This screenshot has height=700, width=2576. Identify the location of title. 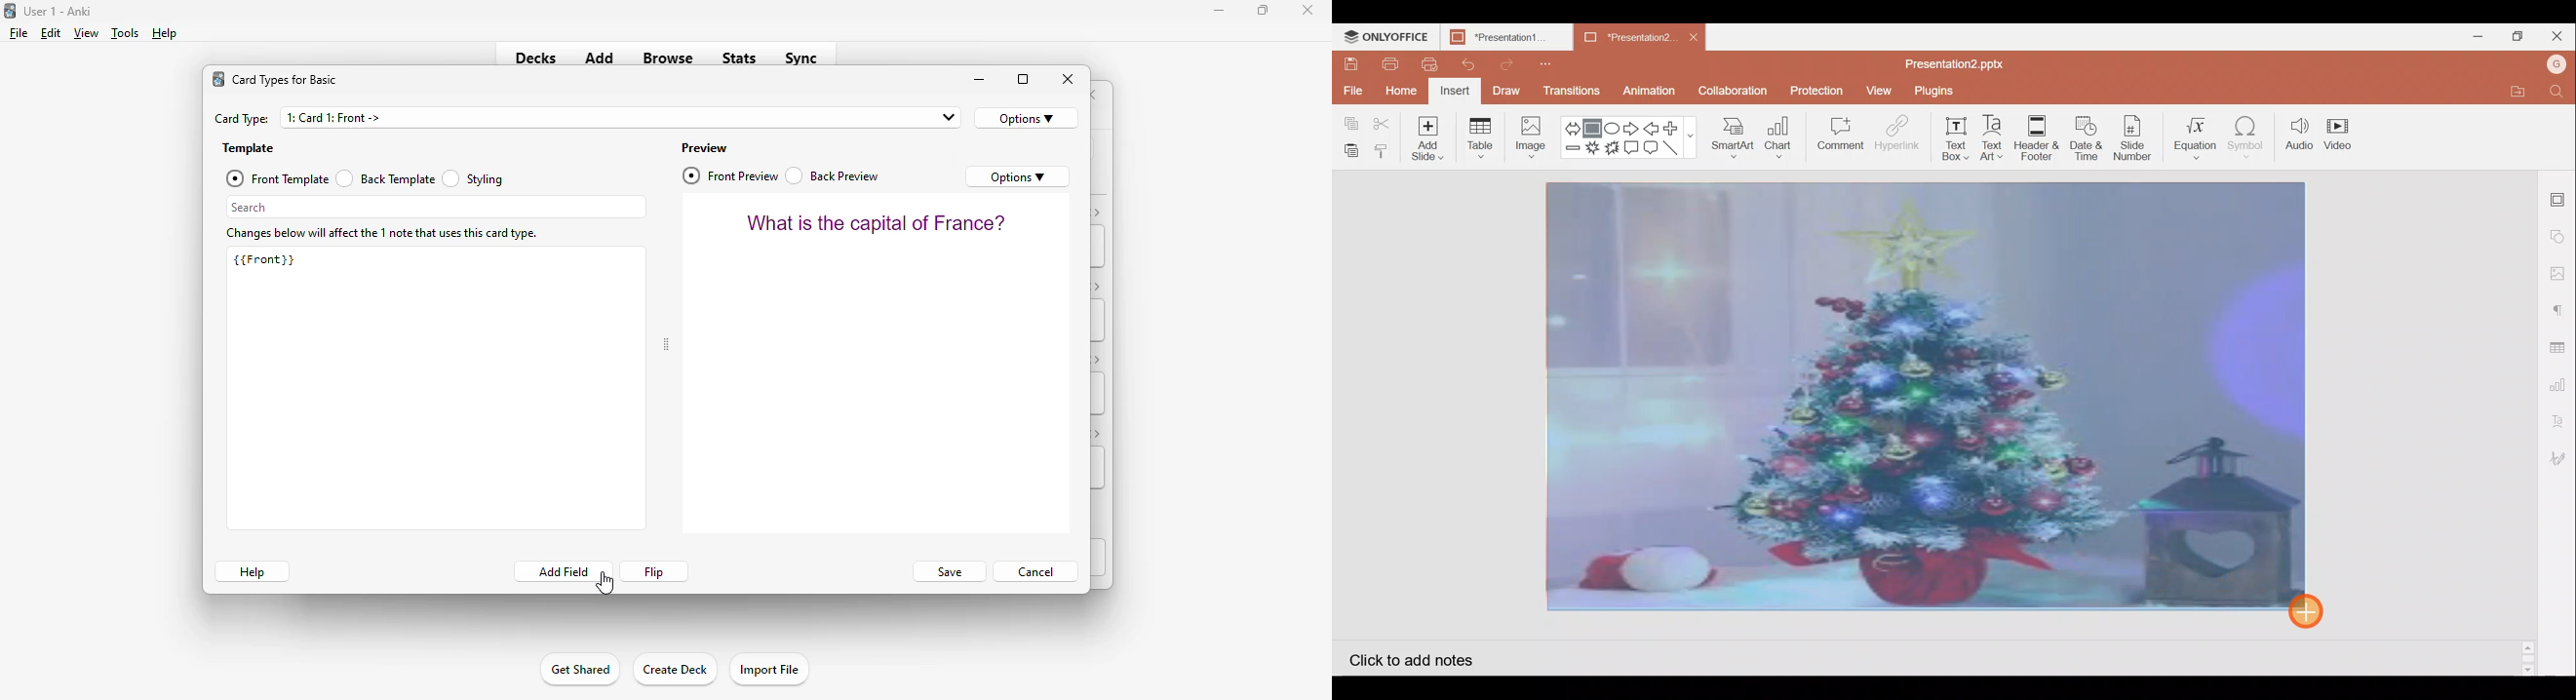
(59, 11).